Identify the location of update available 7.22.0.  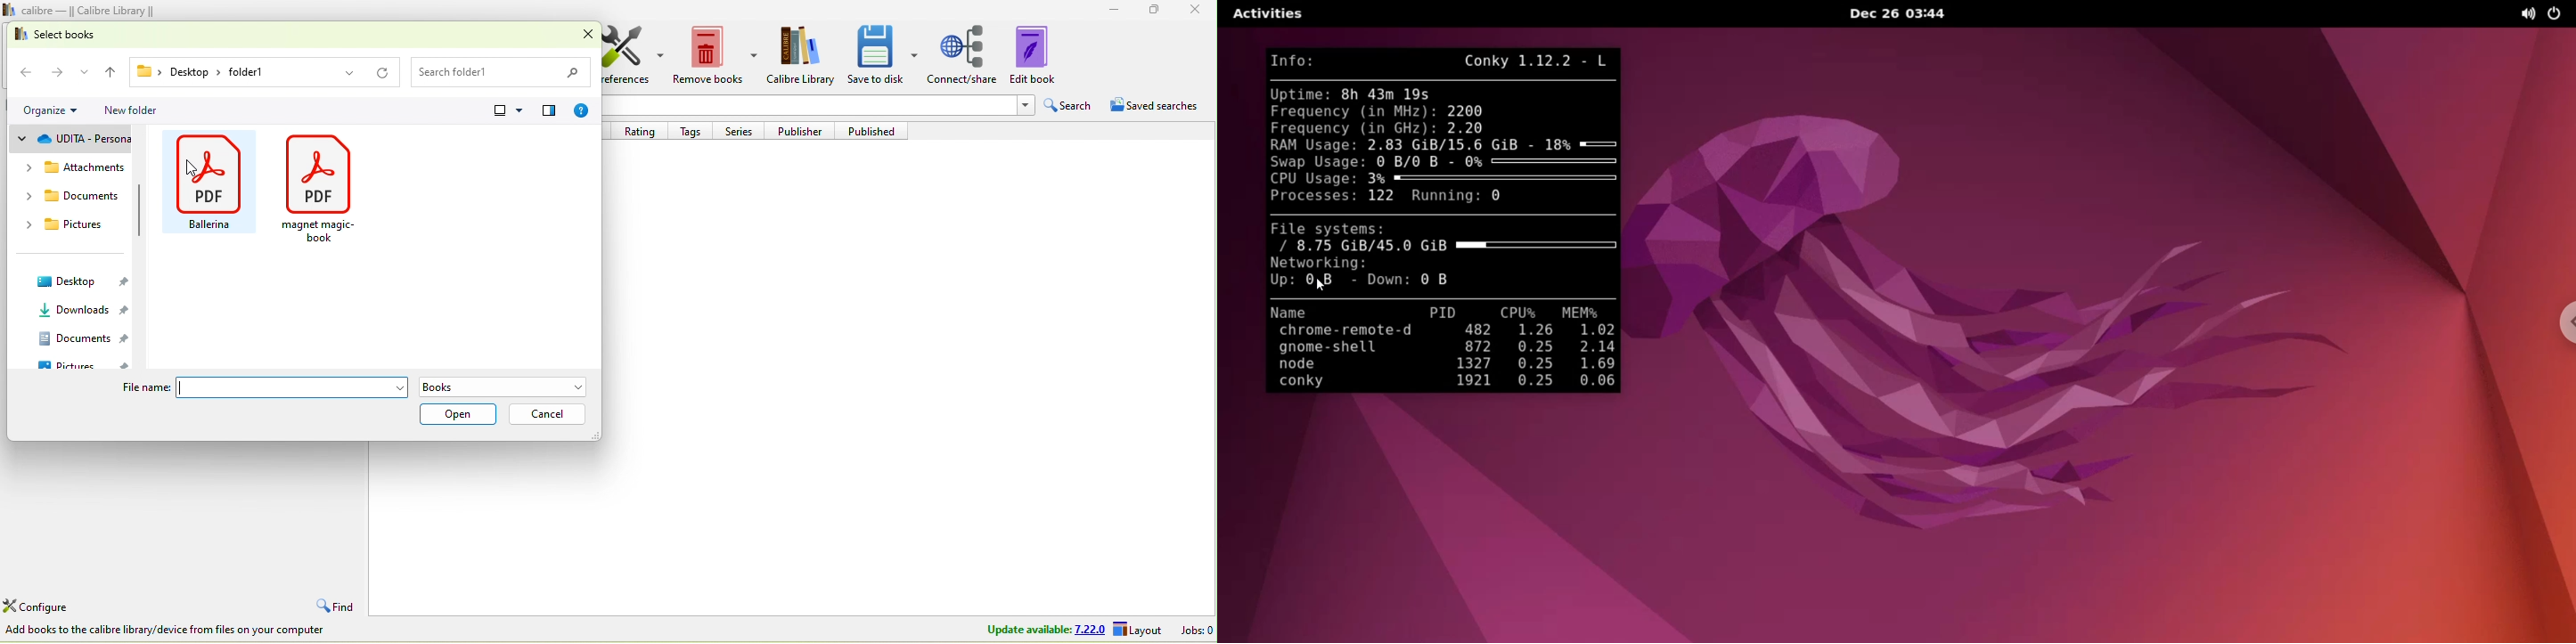
(1043, 630).